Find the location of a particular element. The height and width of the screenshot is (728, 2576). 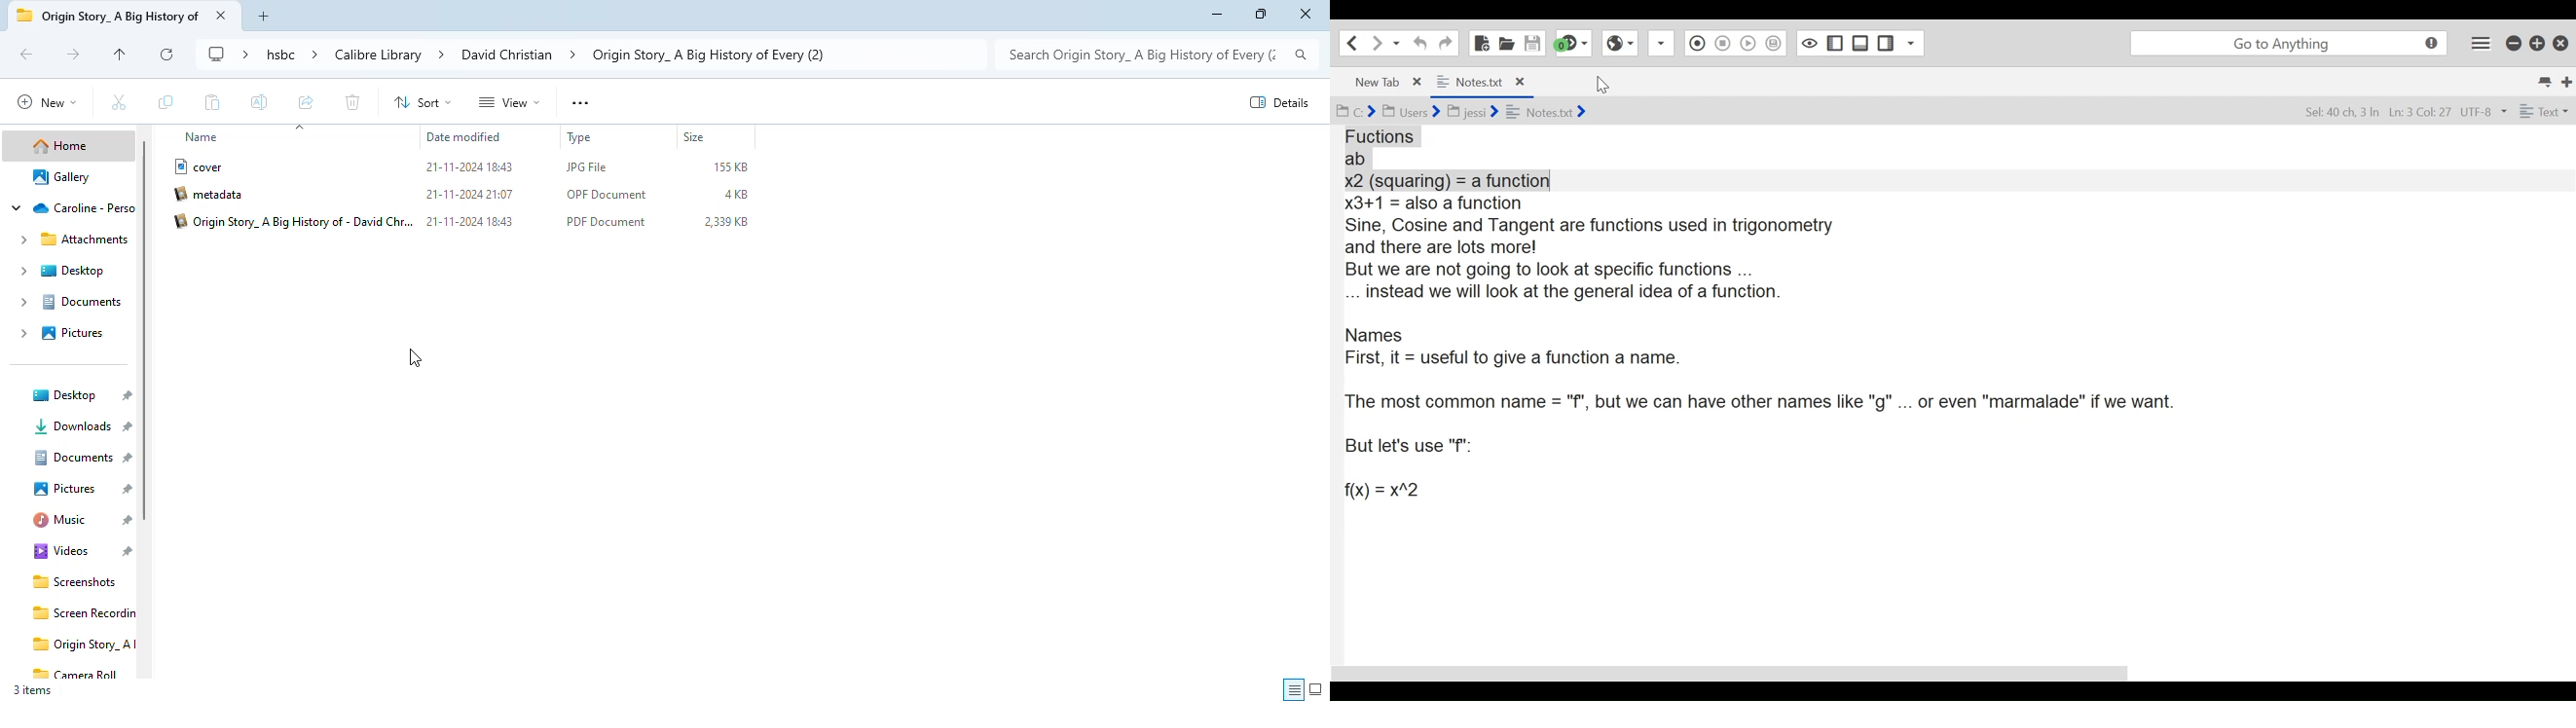

Search  is located at coordinates (2288, 42).